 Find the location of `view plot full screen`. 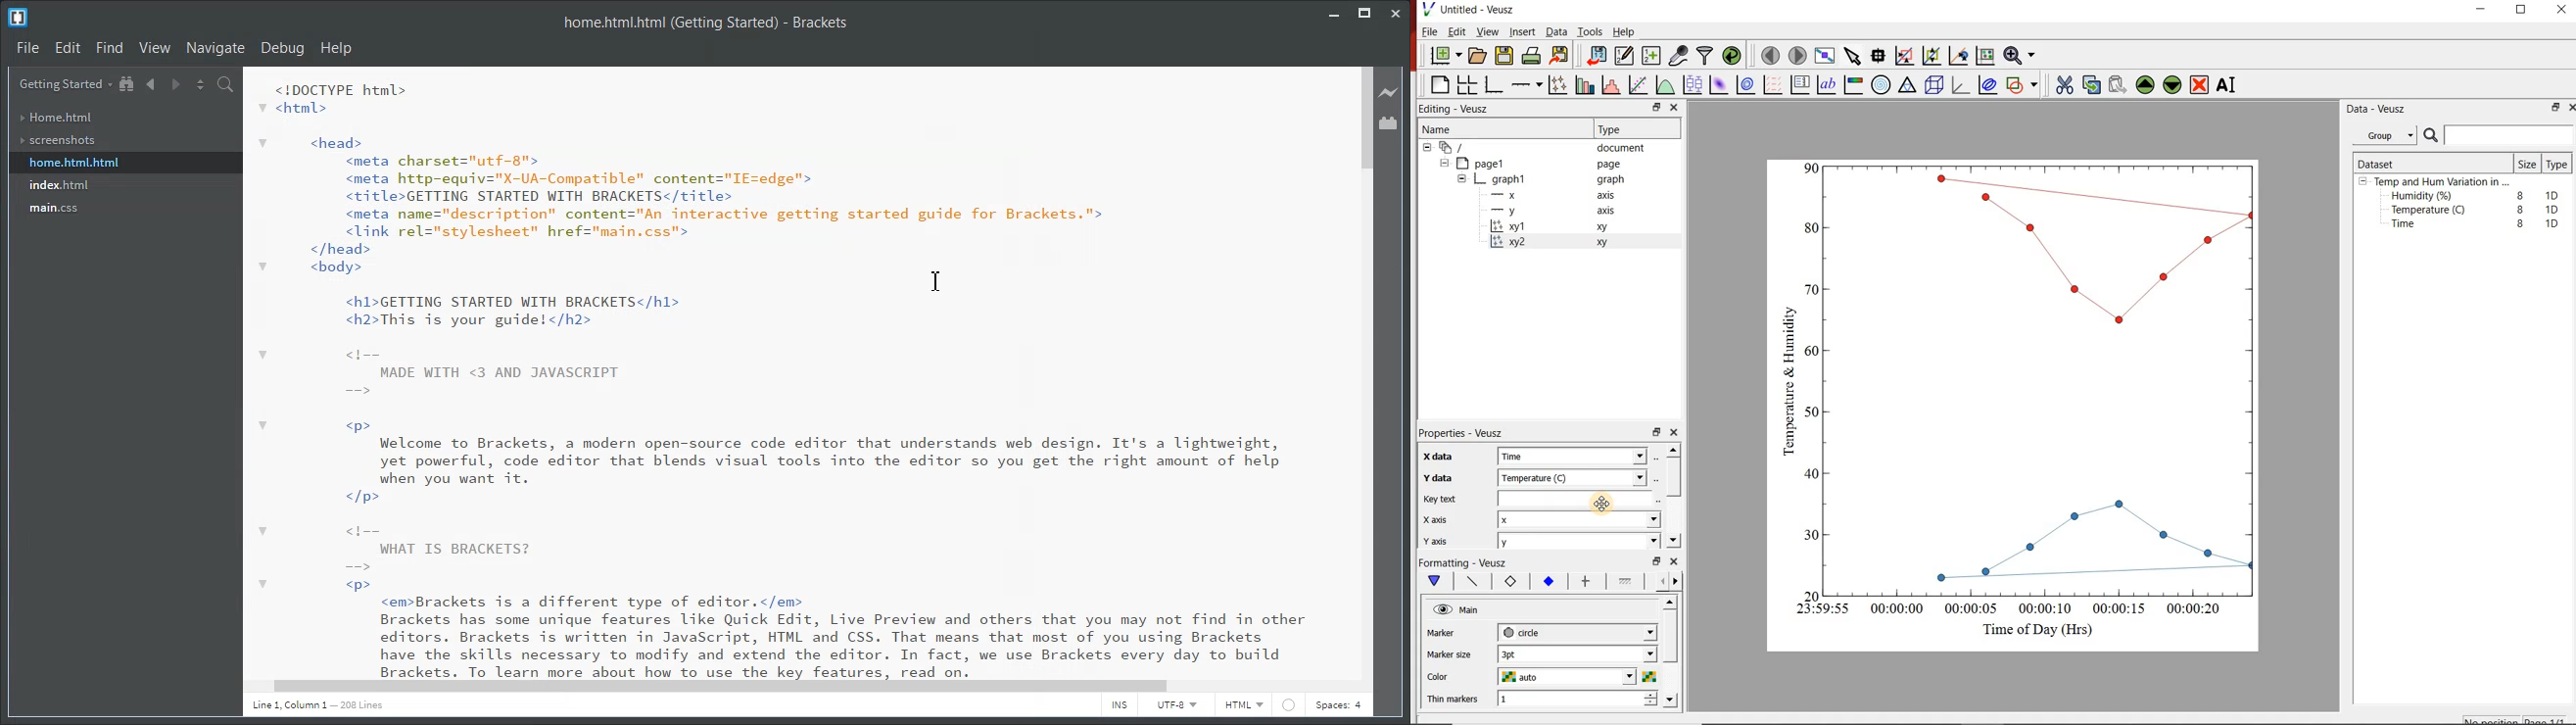

view plot full screen is located at coordinates (1826, 56).